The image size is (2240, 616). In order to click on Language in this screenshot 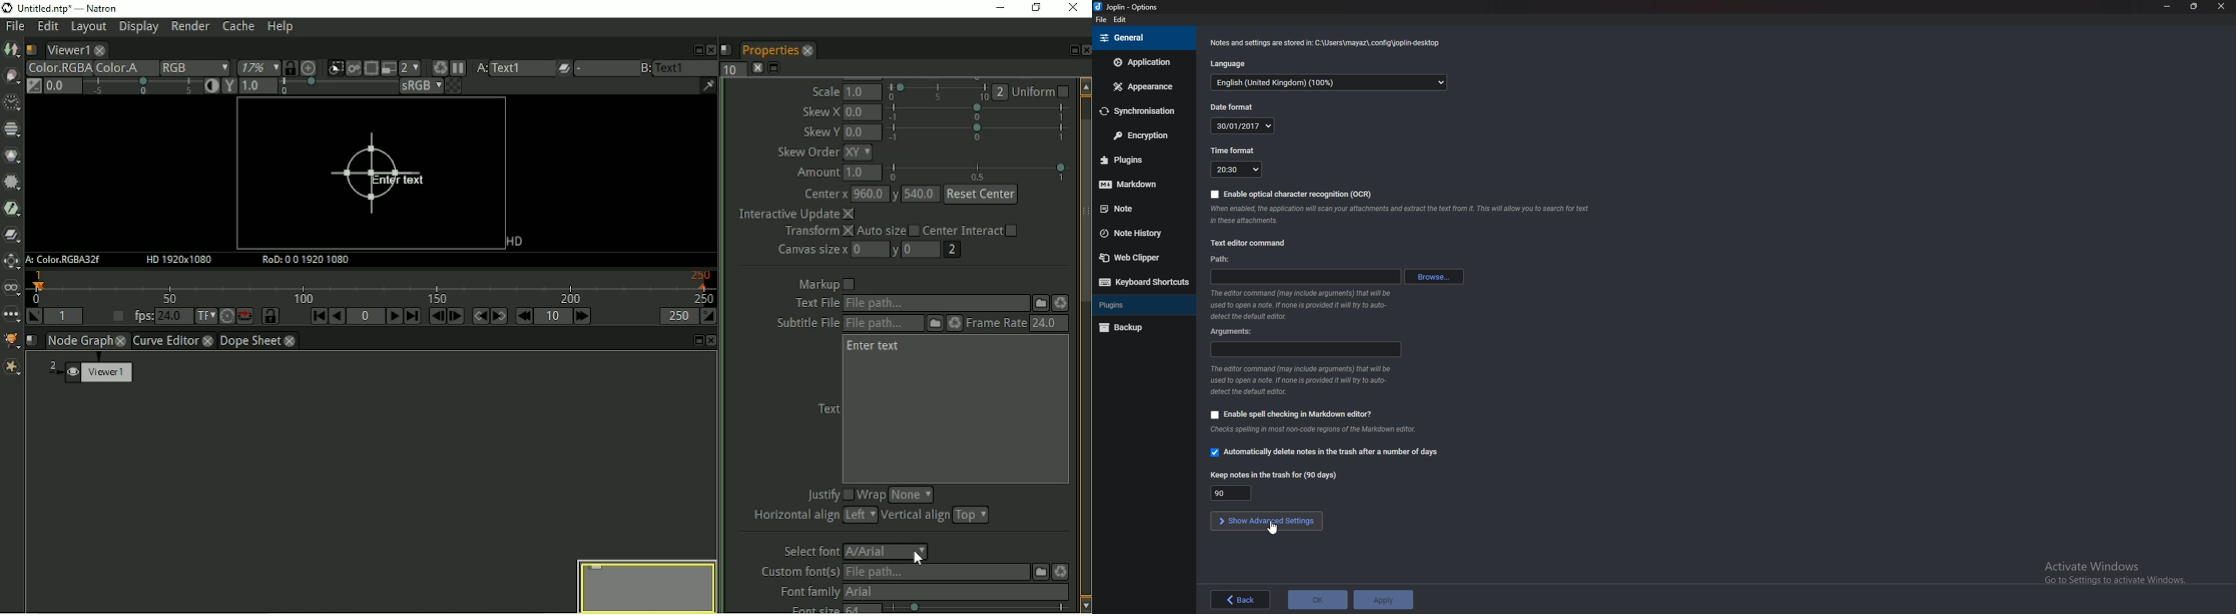, I will do `click(1233, 65)`.